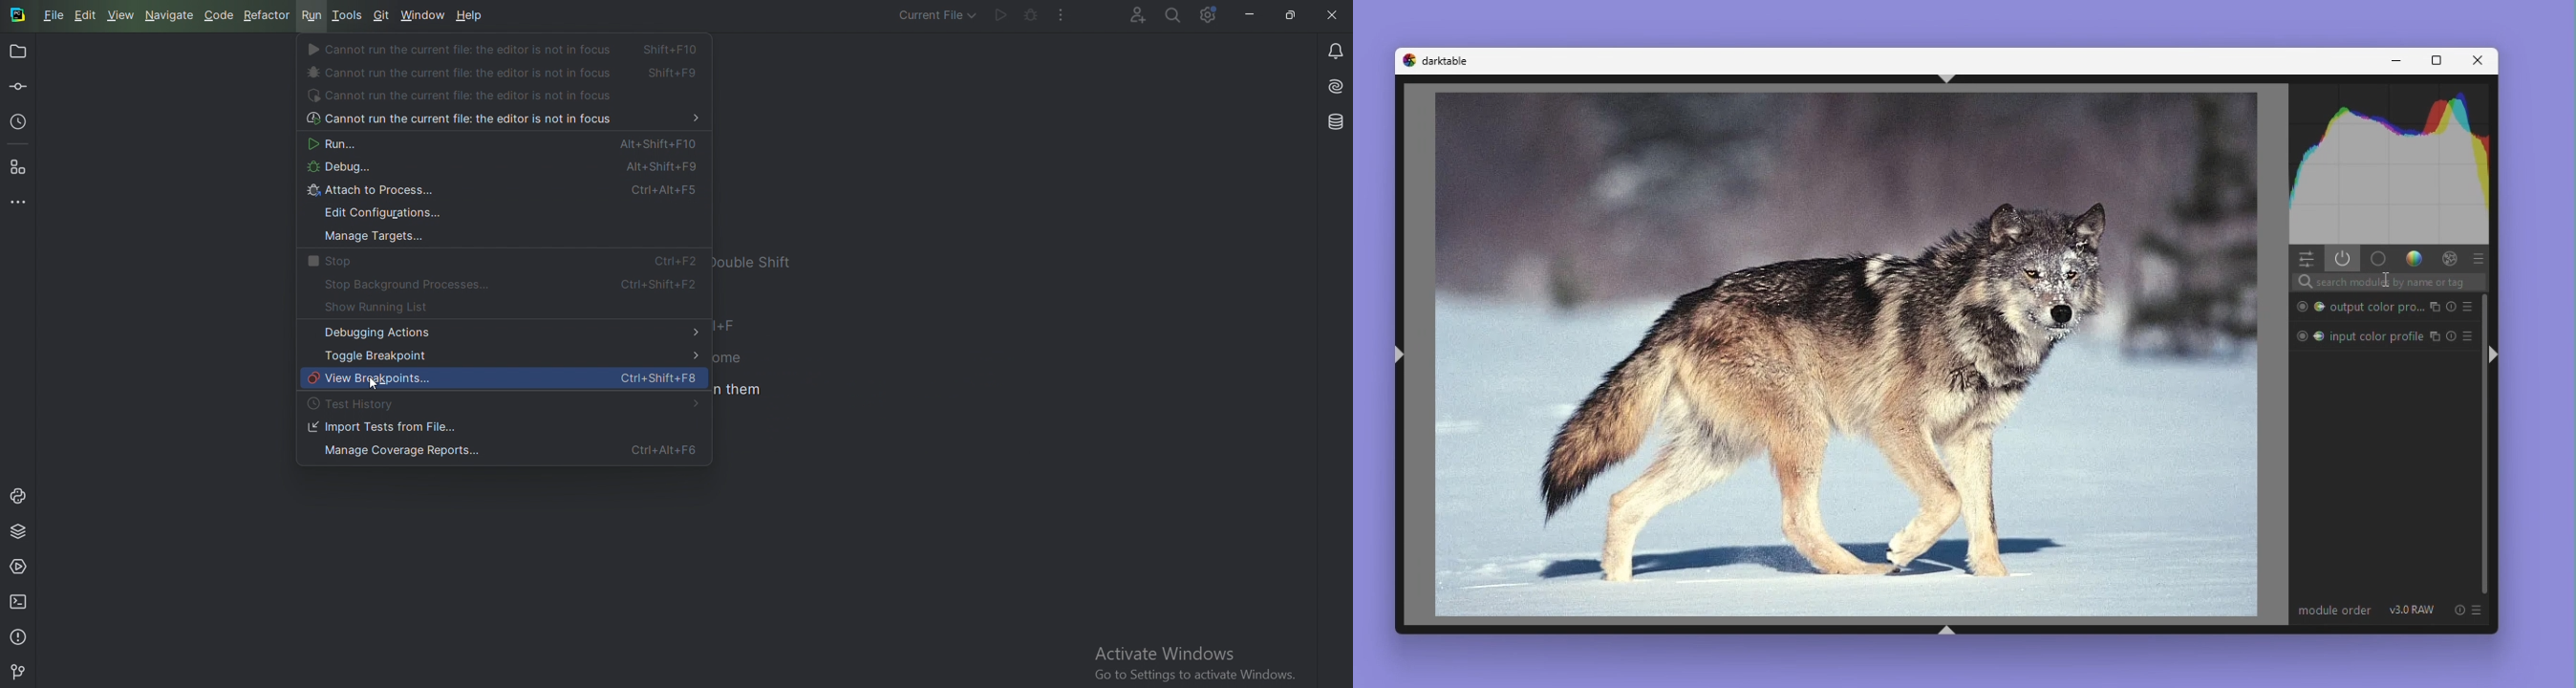 The height and width of the screenshot is (700, 2576). I want to click on Power Button, so click(2343, 258).